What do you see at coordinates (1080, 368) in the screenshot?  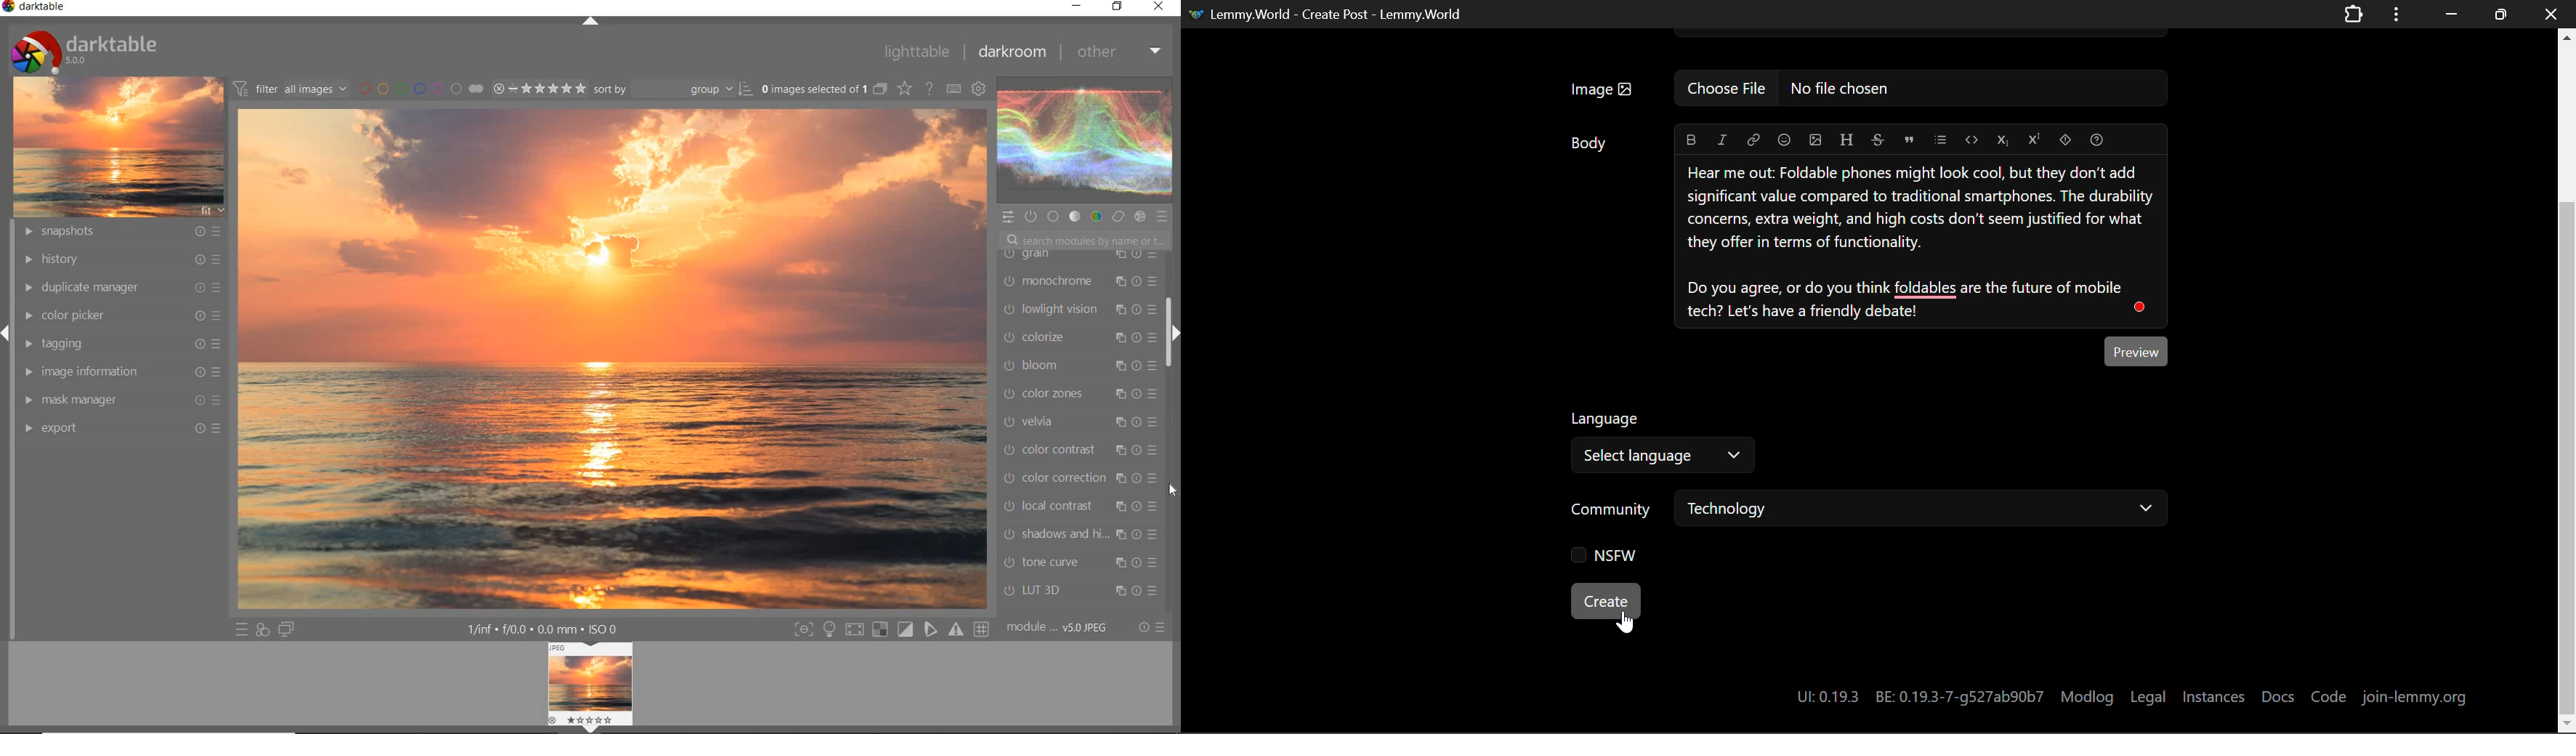 I see `bloom` at bounding box center [1080, 368].